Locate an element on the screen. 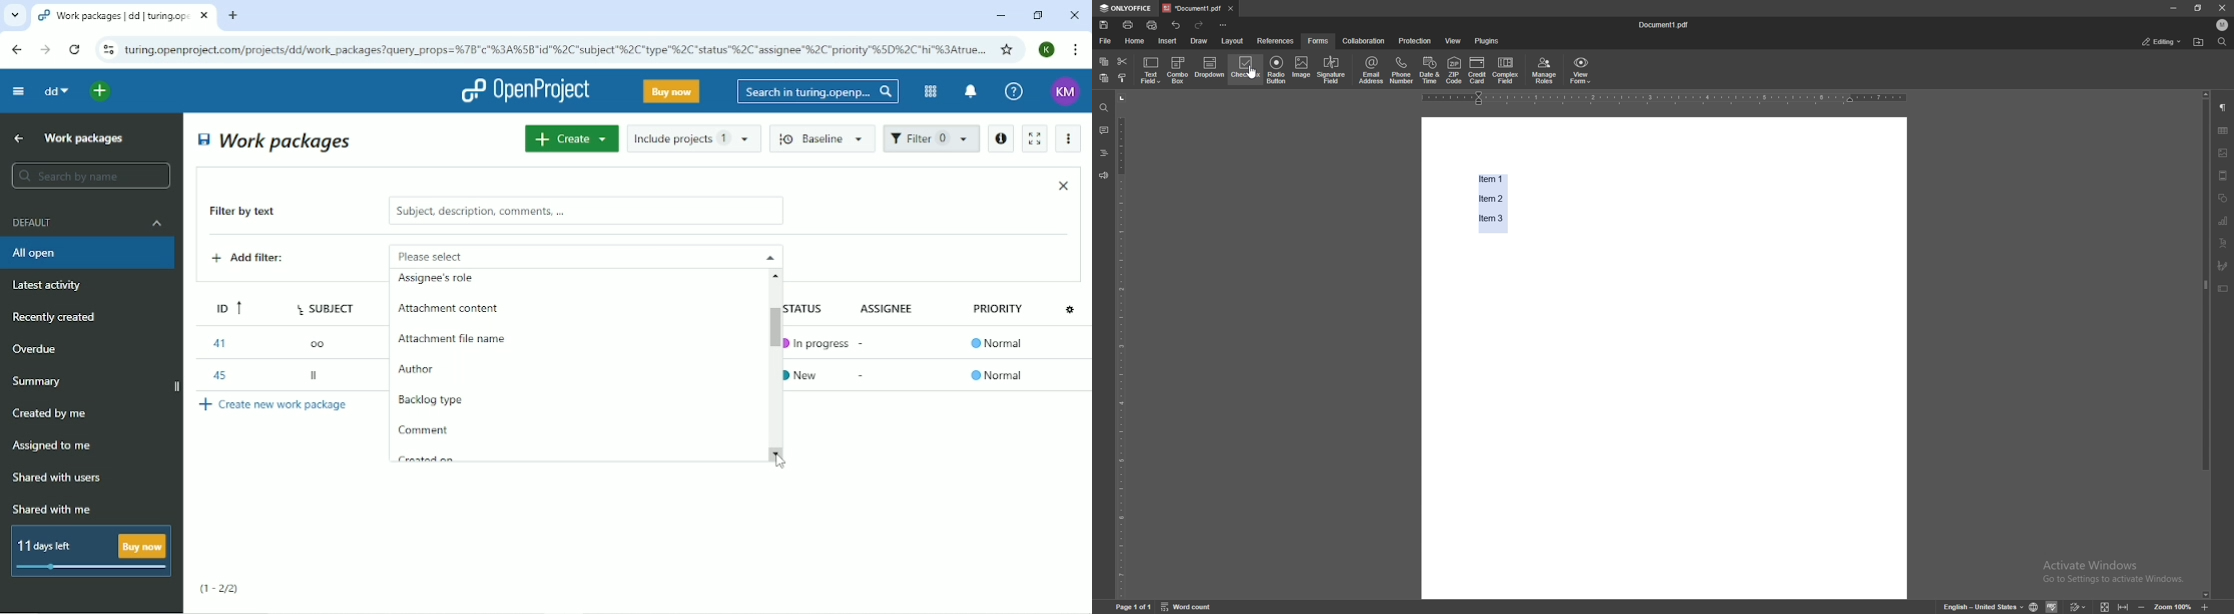 Image resolution: width=2240 pixels, height=616 pixels. cursor is located at coordinates (1258, 79).